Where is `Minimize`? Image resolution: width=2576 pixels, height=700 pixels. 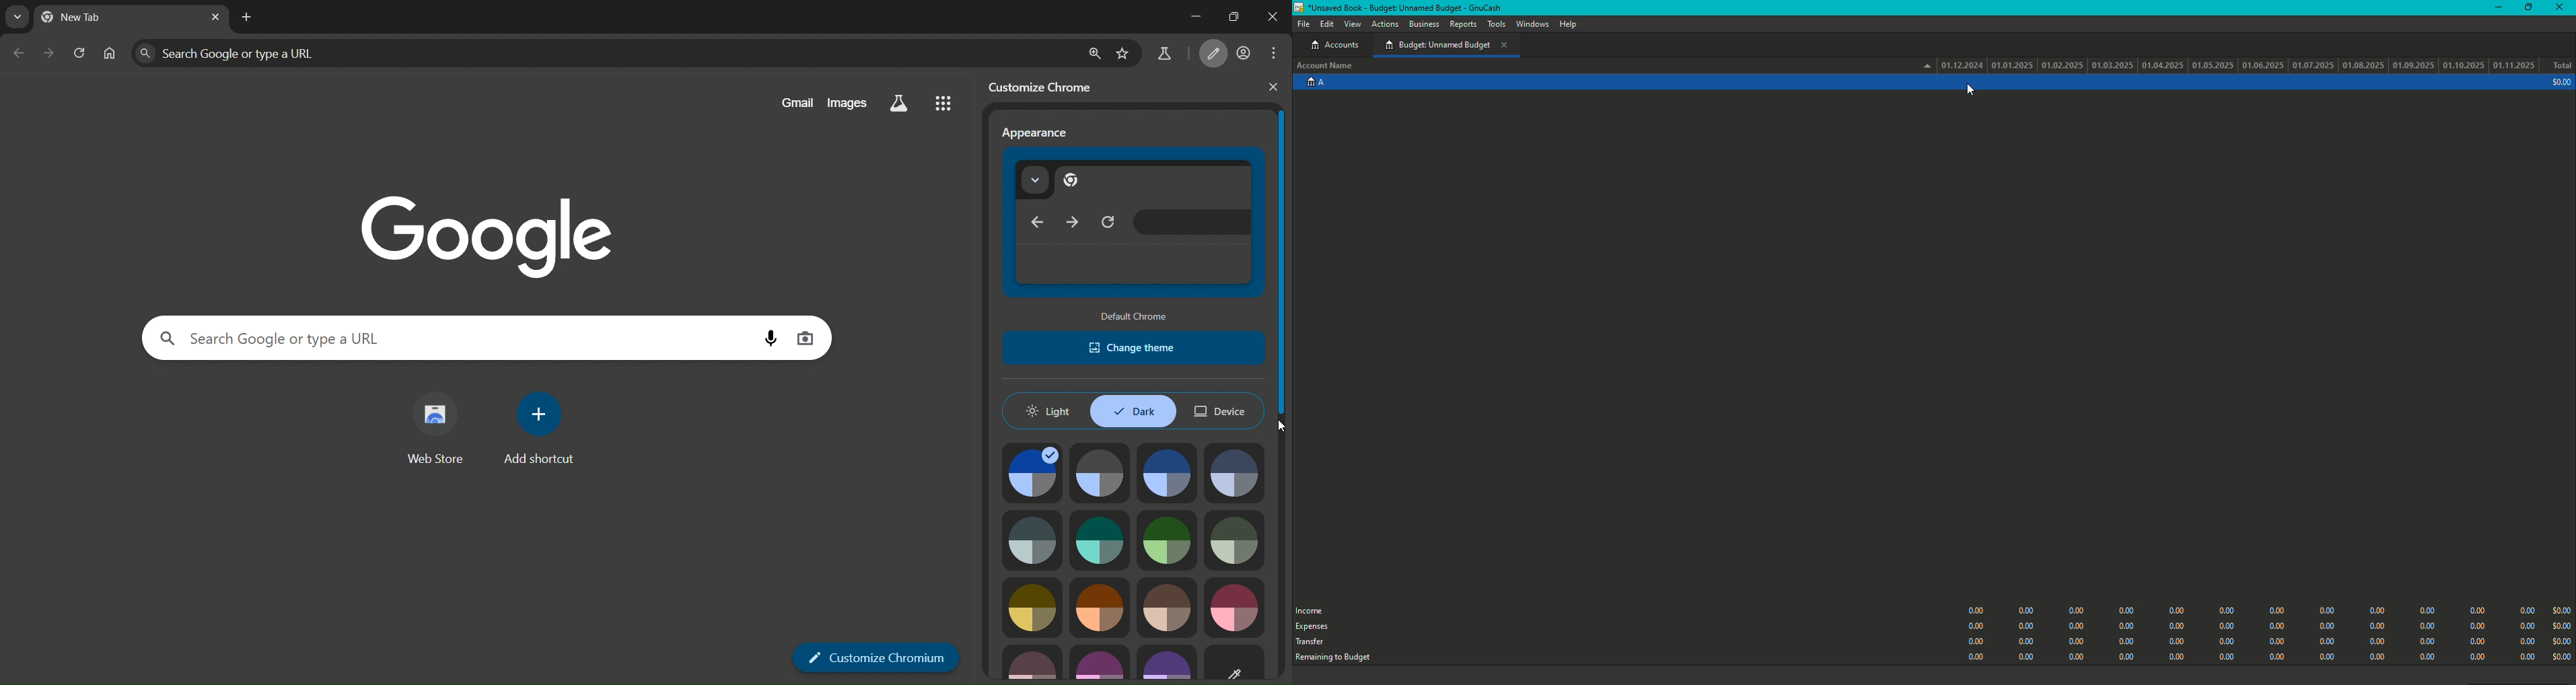
Minimize is located at coordinates (2496, 7).